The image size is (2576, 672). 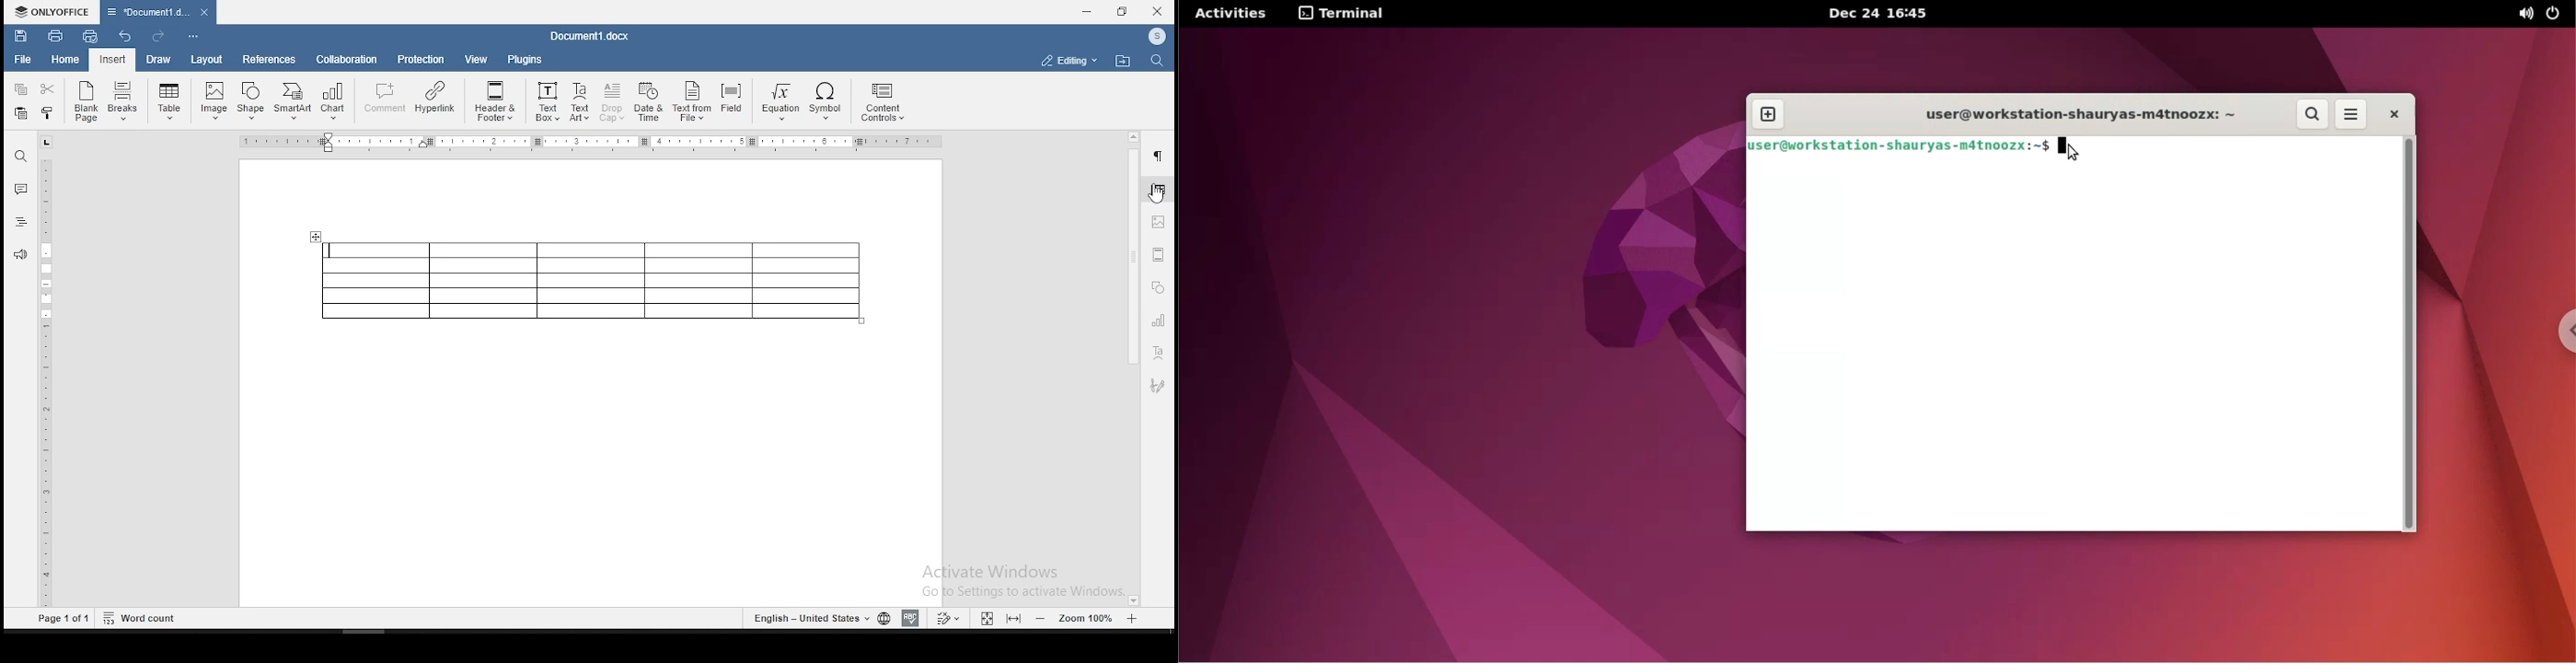 I want to click on Word count, so click(x=140, y=618).